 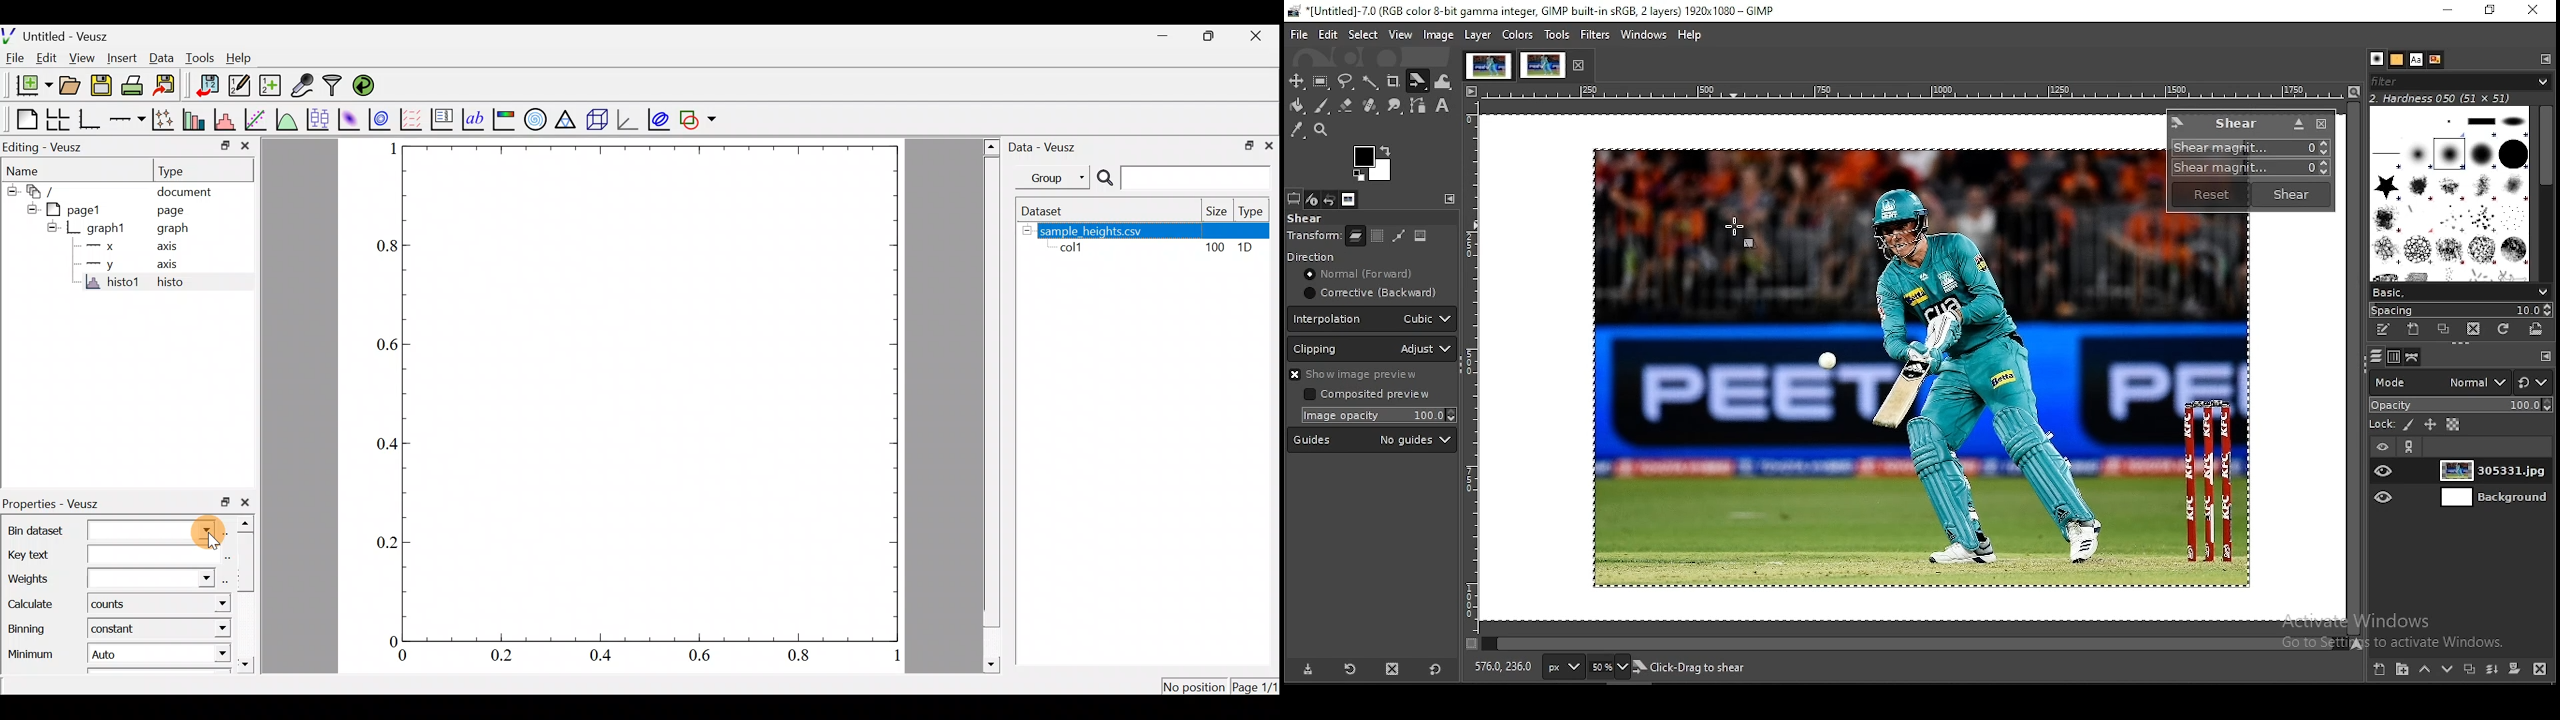 What do you see at coordinates (380, 347) in the screenshot?
I see `0.6` at bounding box center [380, 347].